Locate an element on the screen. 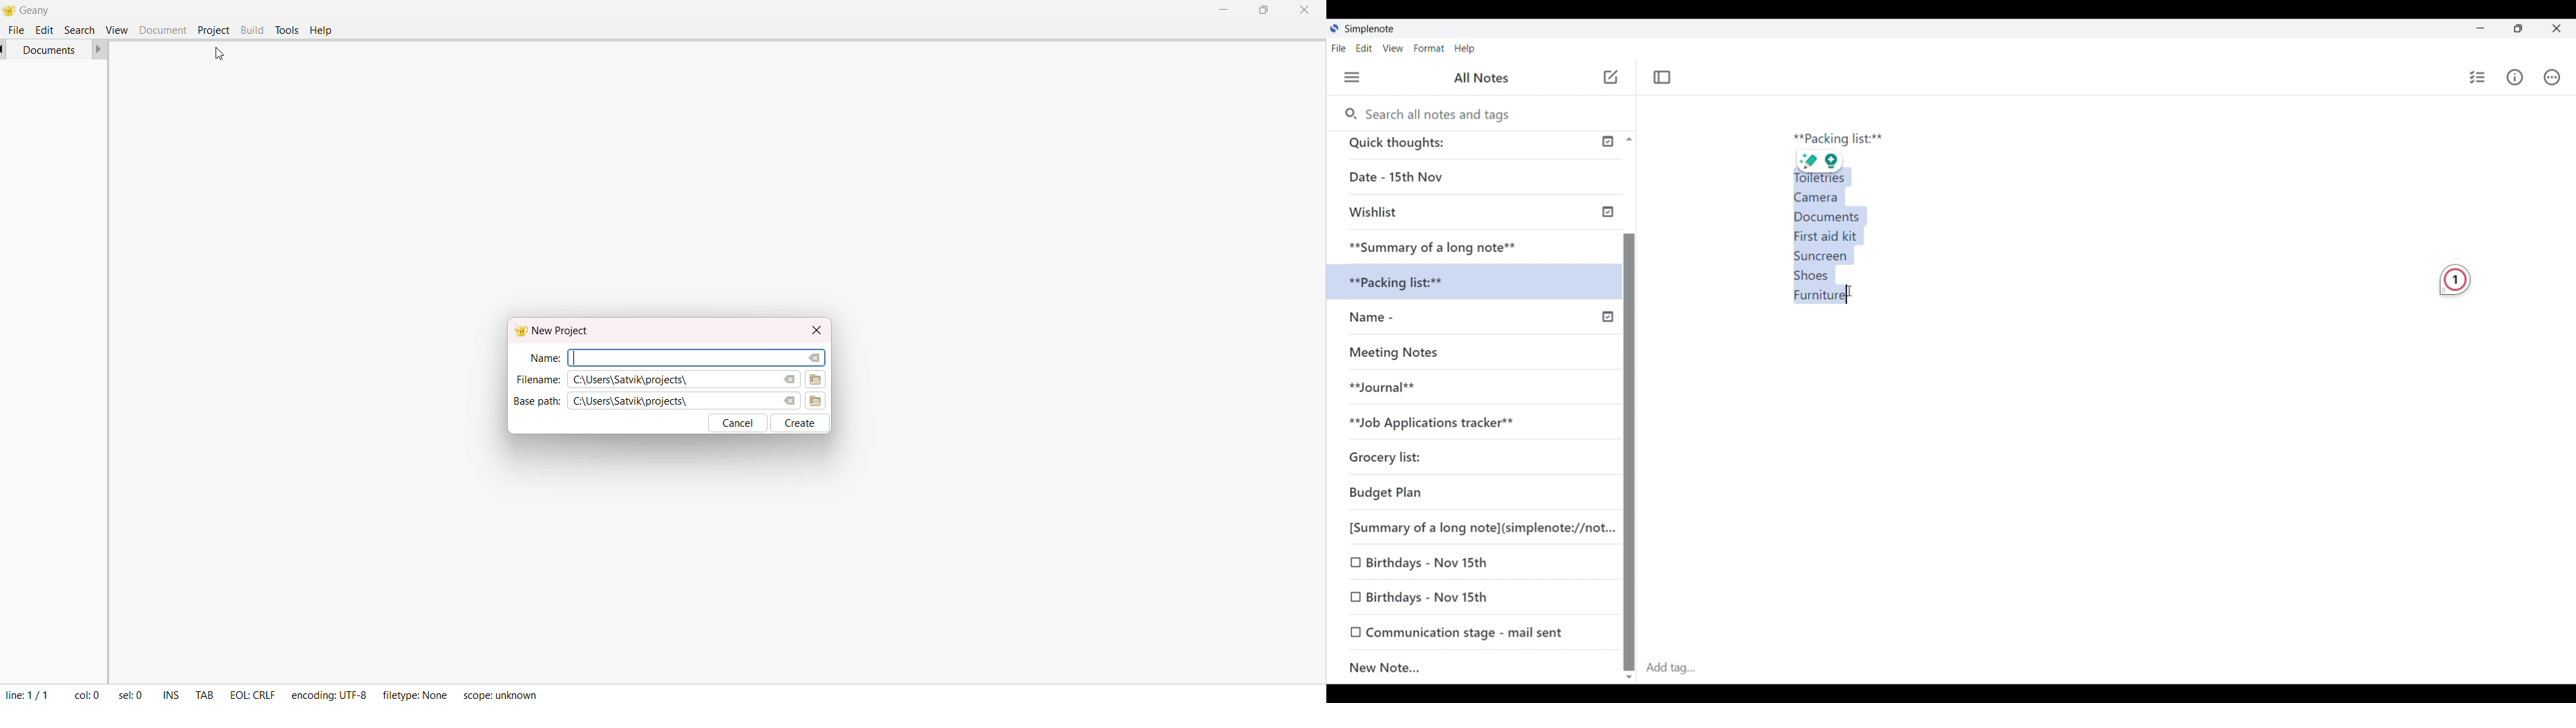 This screenshot has width=2576, height=728. Info is located at coordinates (2515, 77).